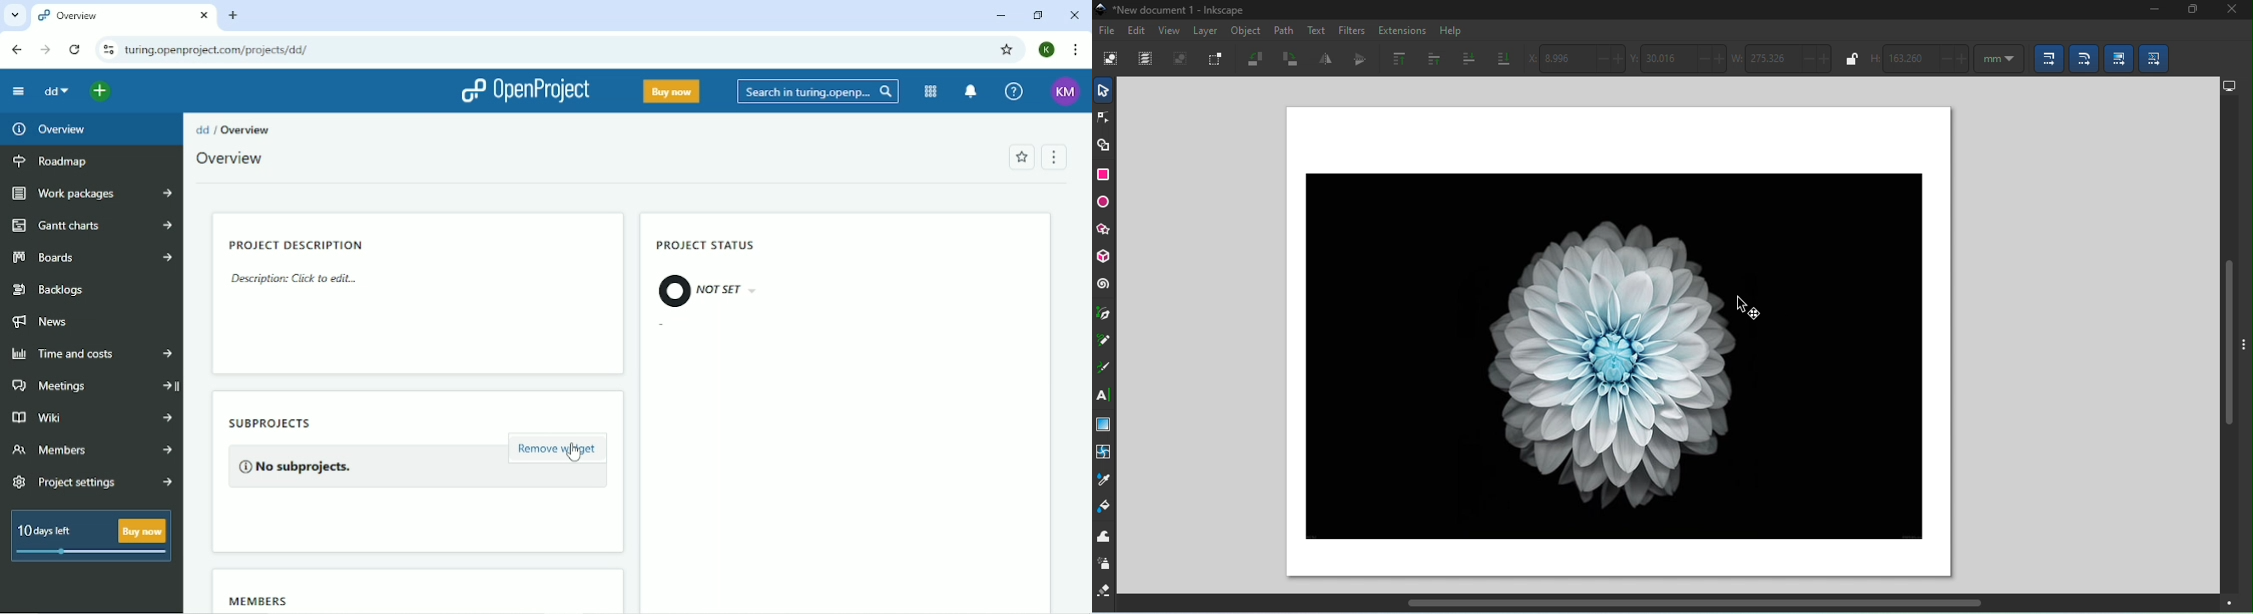  I want to click on Modules, so click(930, 92).